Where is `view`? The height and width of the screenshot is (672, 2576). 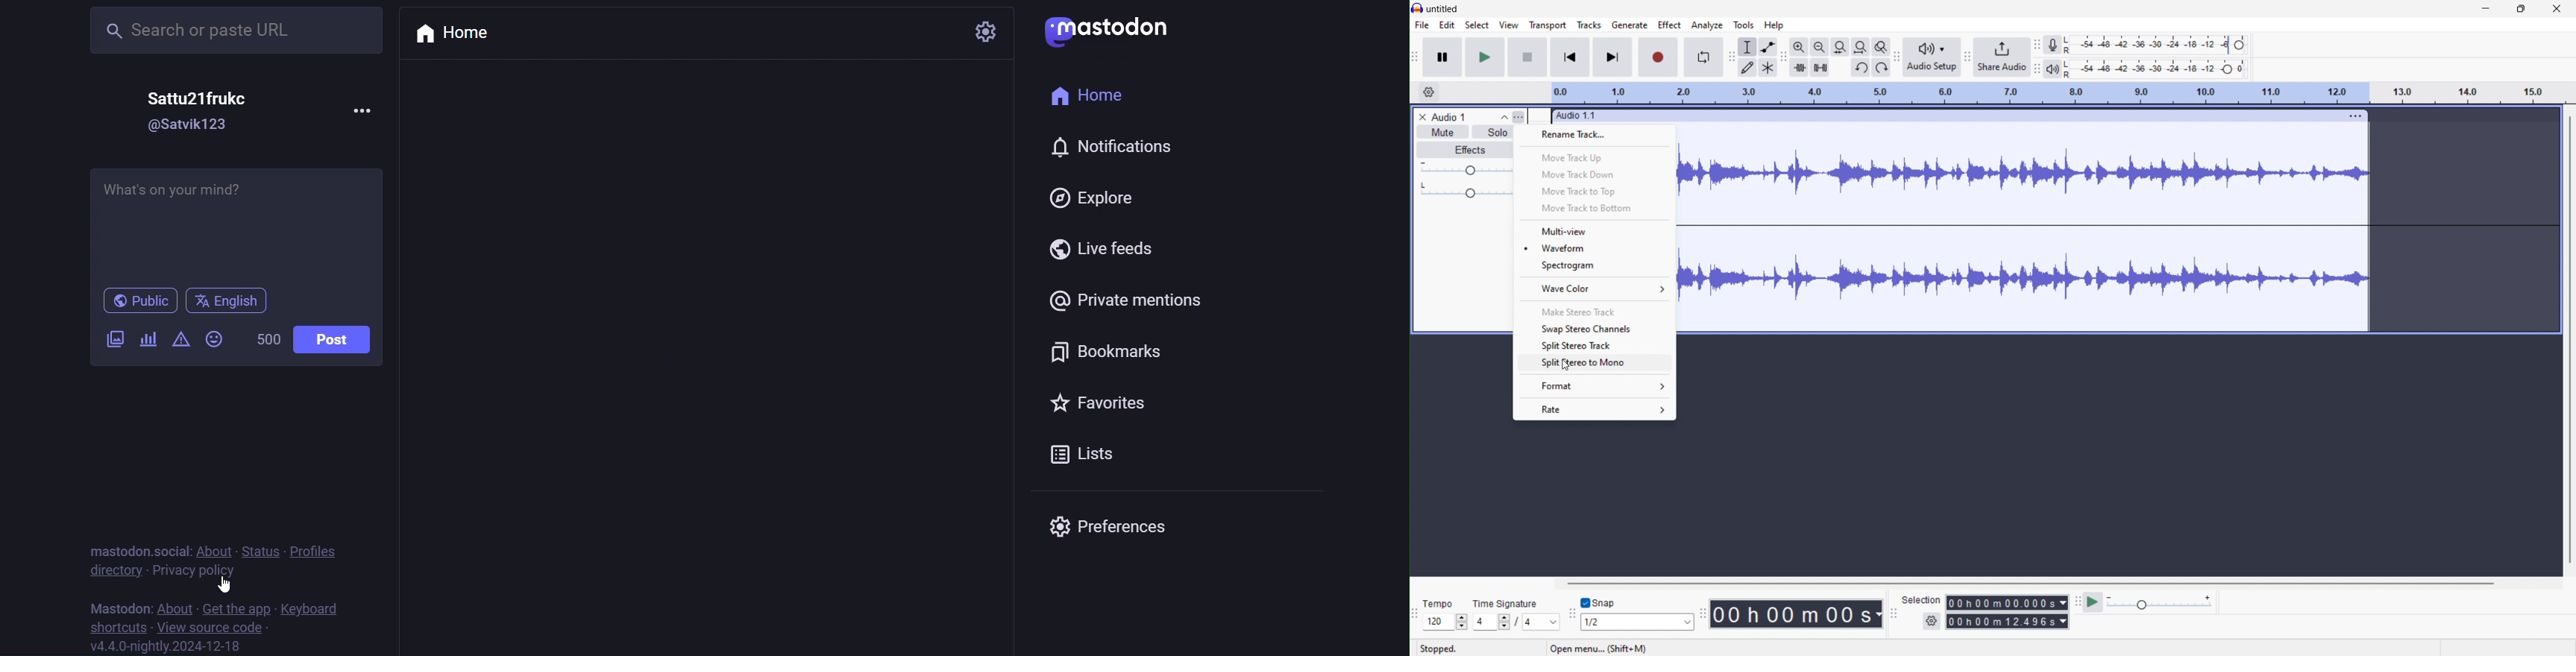 view is located at coordinates (1509, 25).